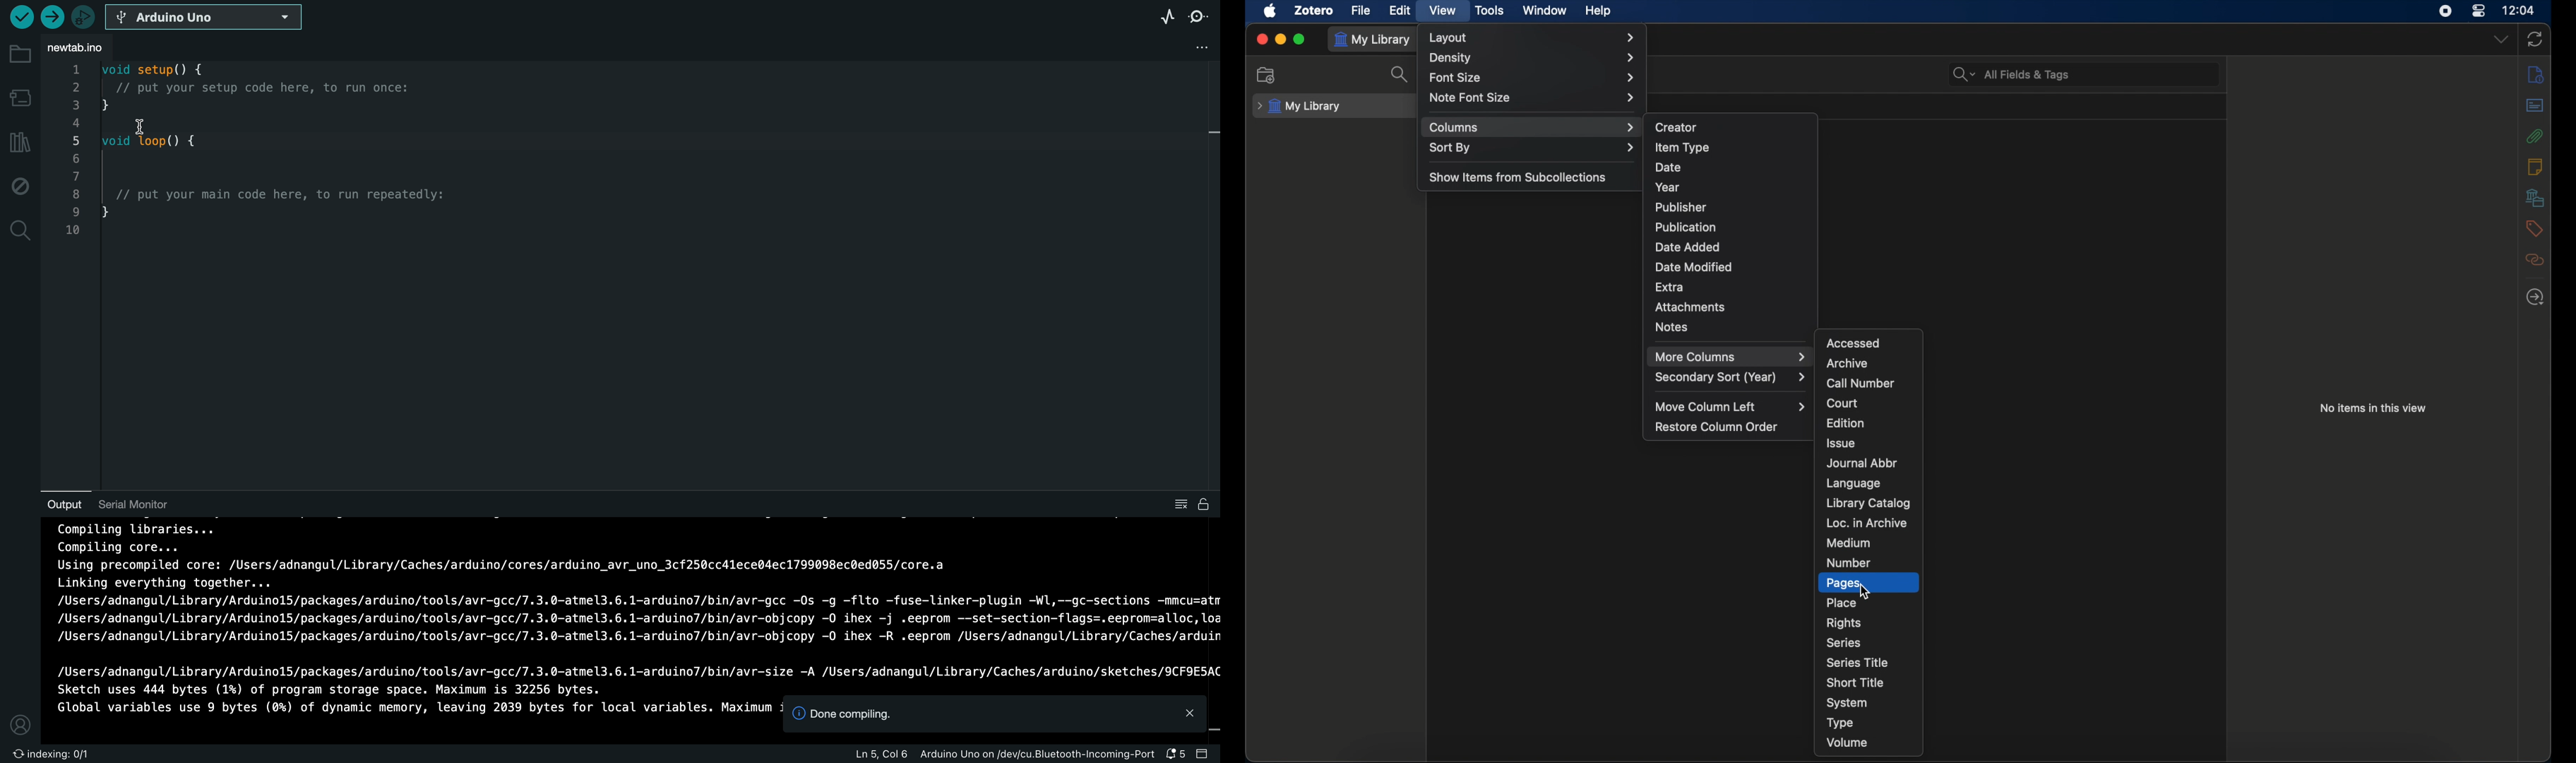 Image resolution: width=2576 pixels, height=784 pixels. What do you see at coordinates (1848, 742) in the screenshot?
I see `volume` at bounding box center [1848, 742].